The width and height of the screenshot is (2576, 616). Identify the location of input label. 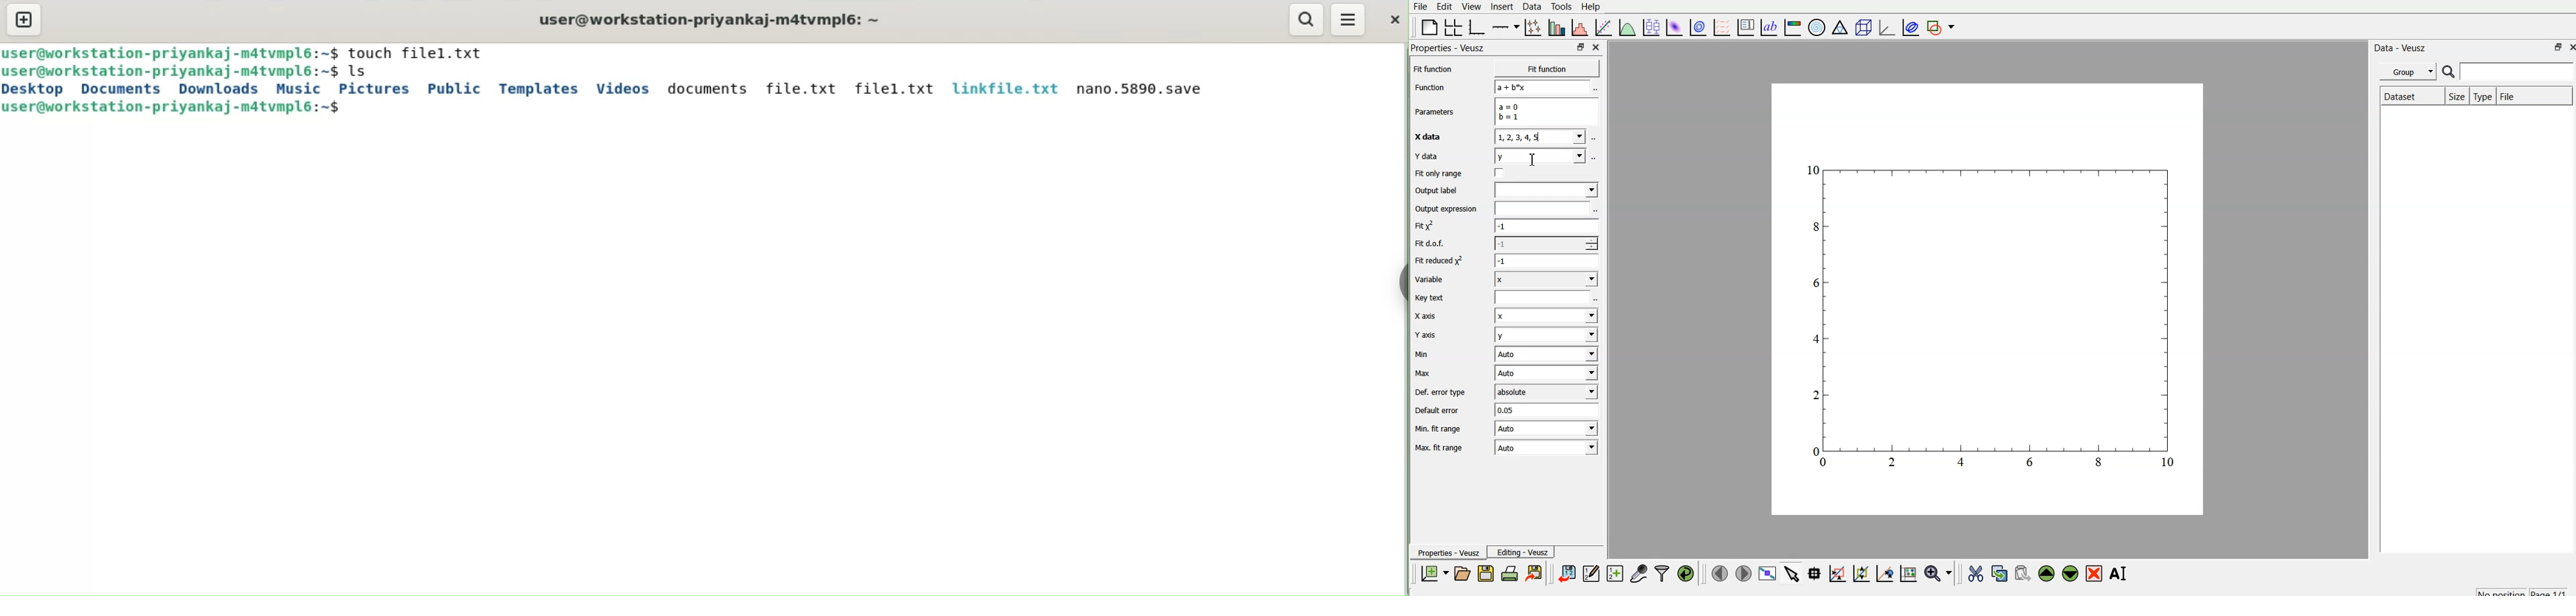
(1547, 190).